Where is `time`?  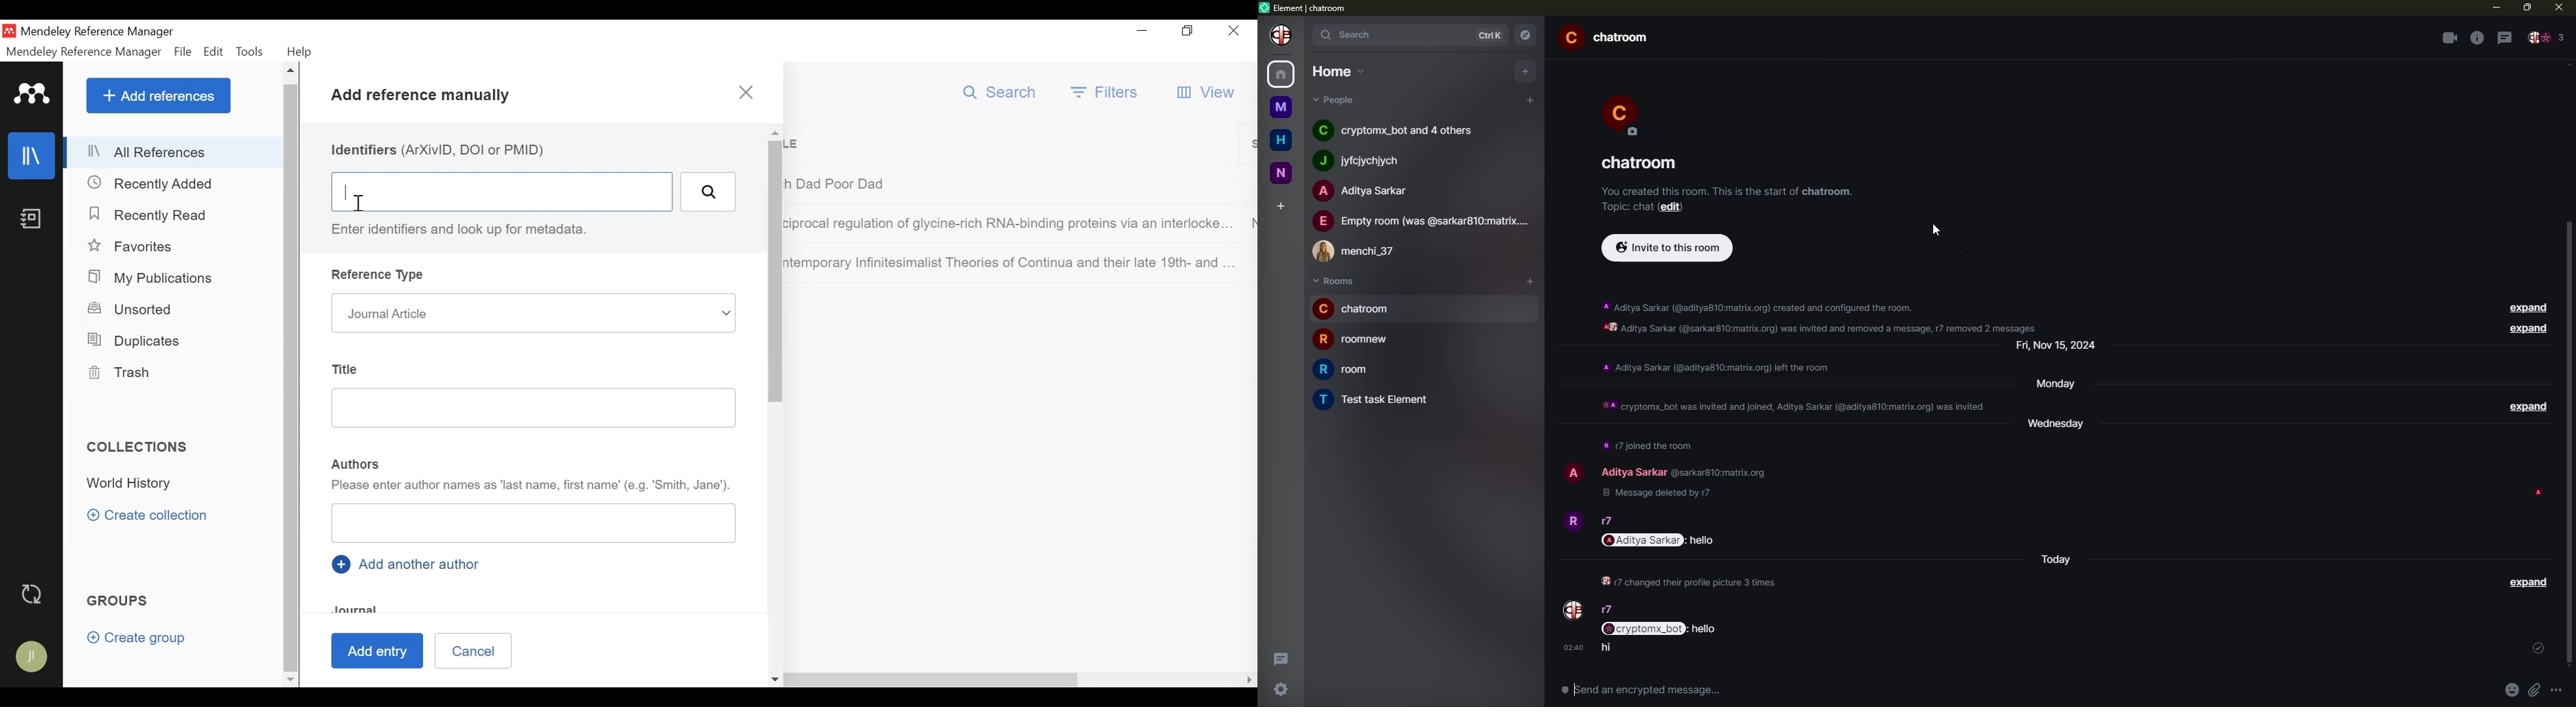 time is located at coordinates (1573, 648).